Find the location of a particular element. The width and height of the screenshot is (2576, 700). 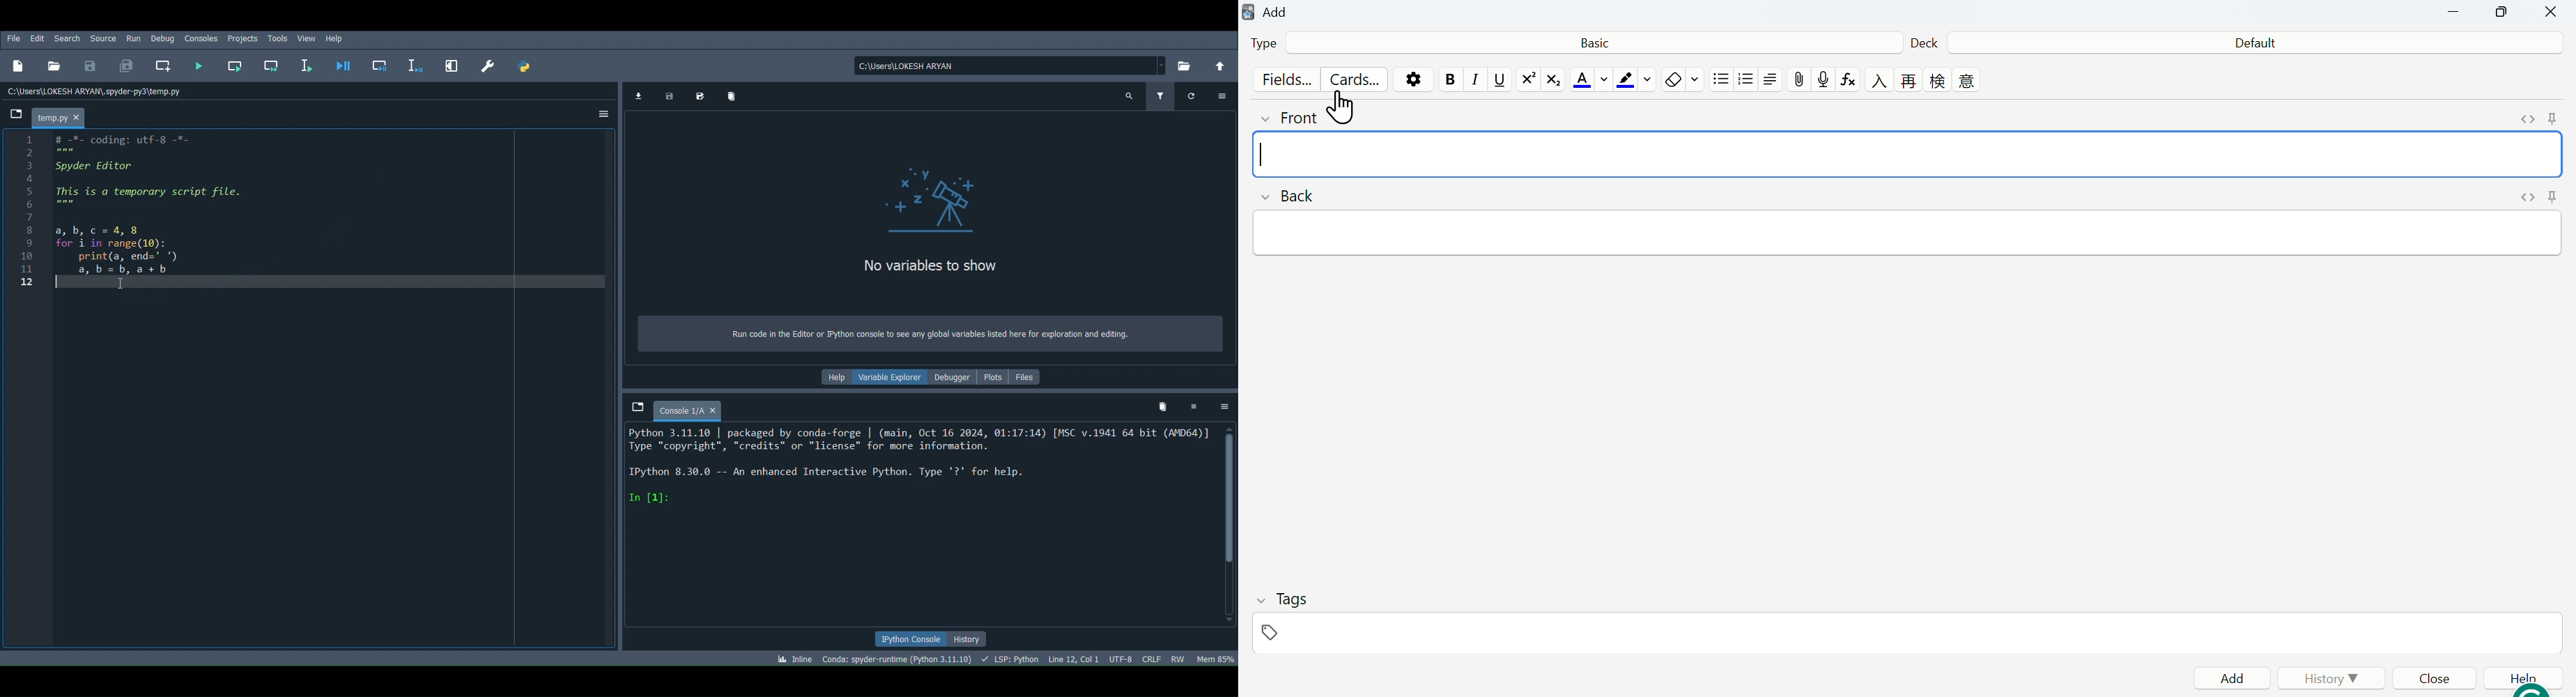

change color is located at coordinates (1604, 79).